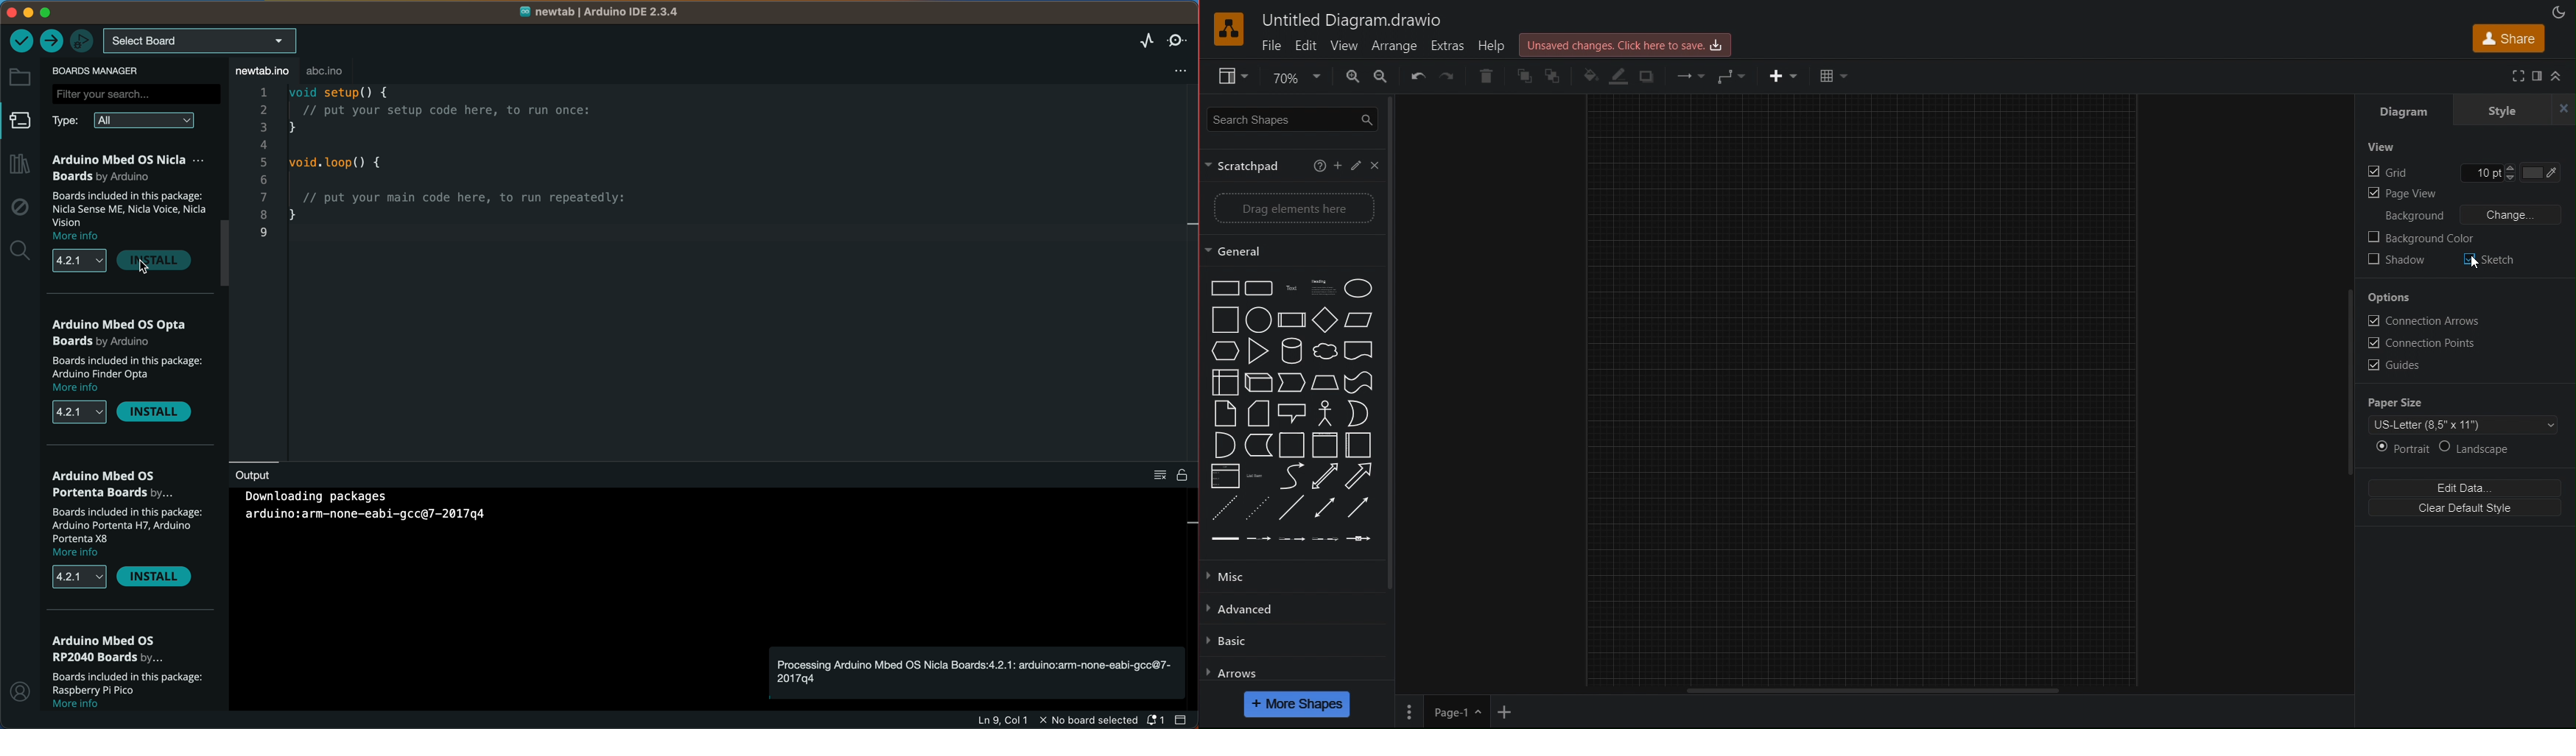  Describe the element at coordinates (2414, 216) in the screenshot. I see `Background` at that location.